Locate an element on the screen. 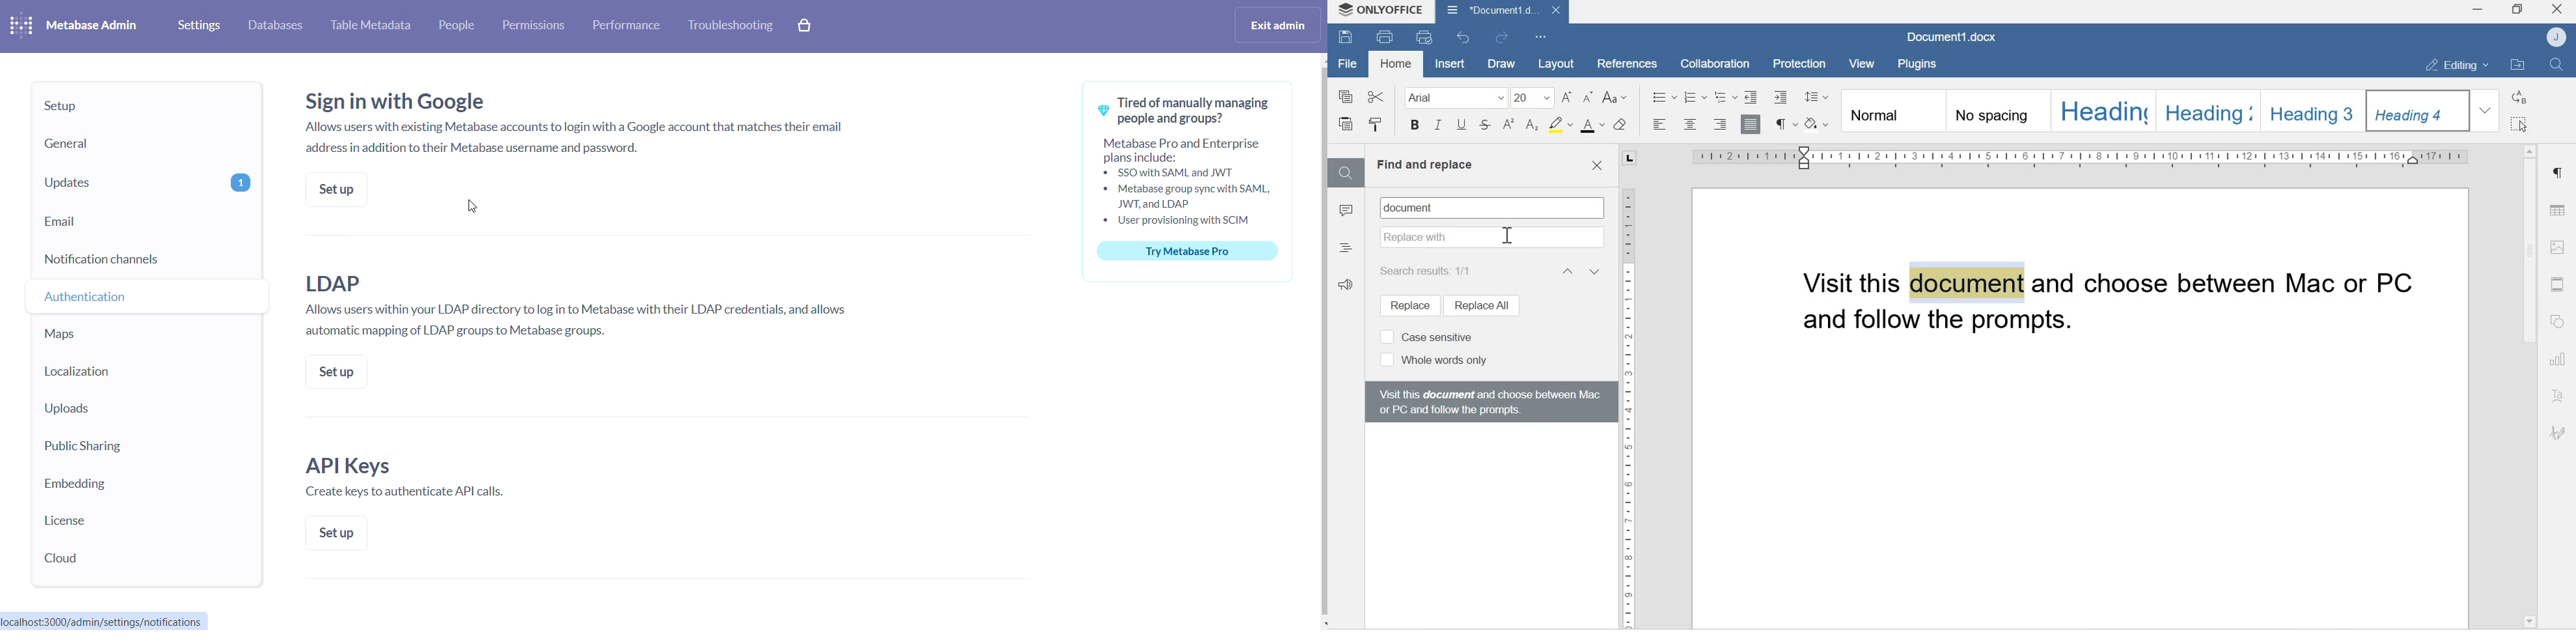 This screenshot has width=2576, height=644. cursor is located at coordinates (1507, 236).